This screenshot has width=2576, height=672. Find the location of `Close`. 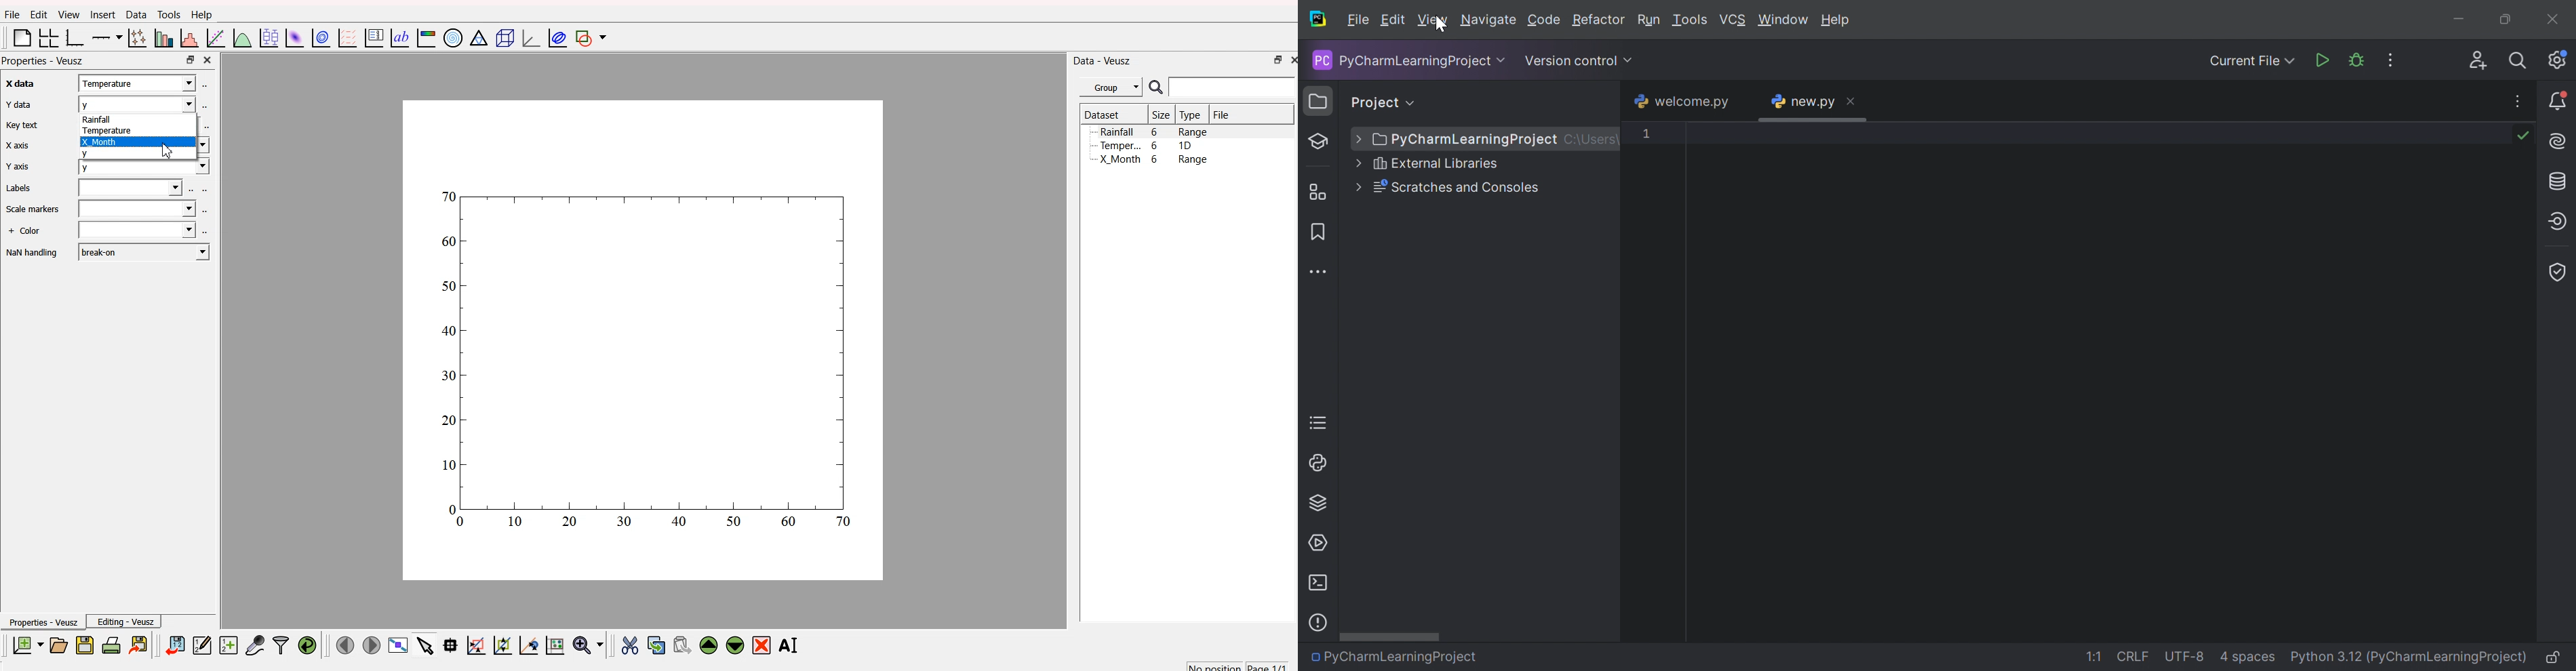

Close is located at coordinates (1856, 99).